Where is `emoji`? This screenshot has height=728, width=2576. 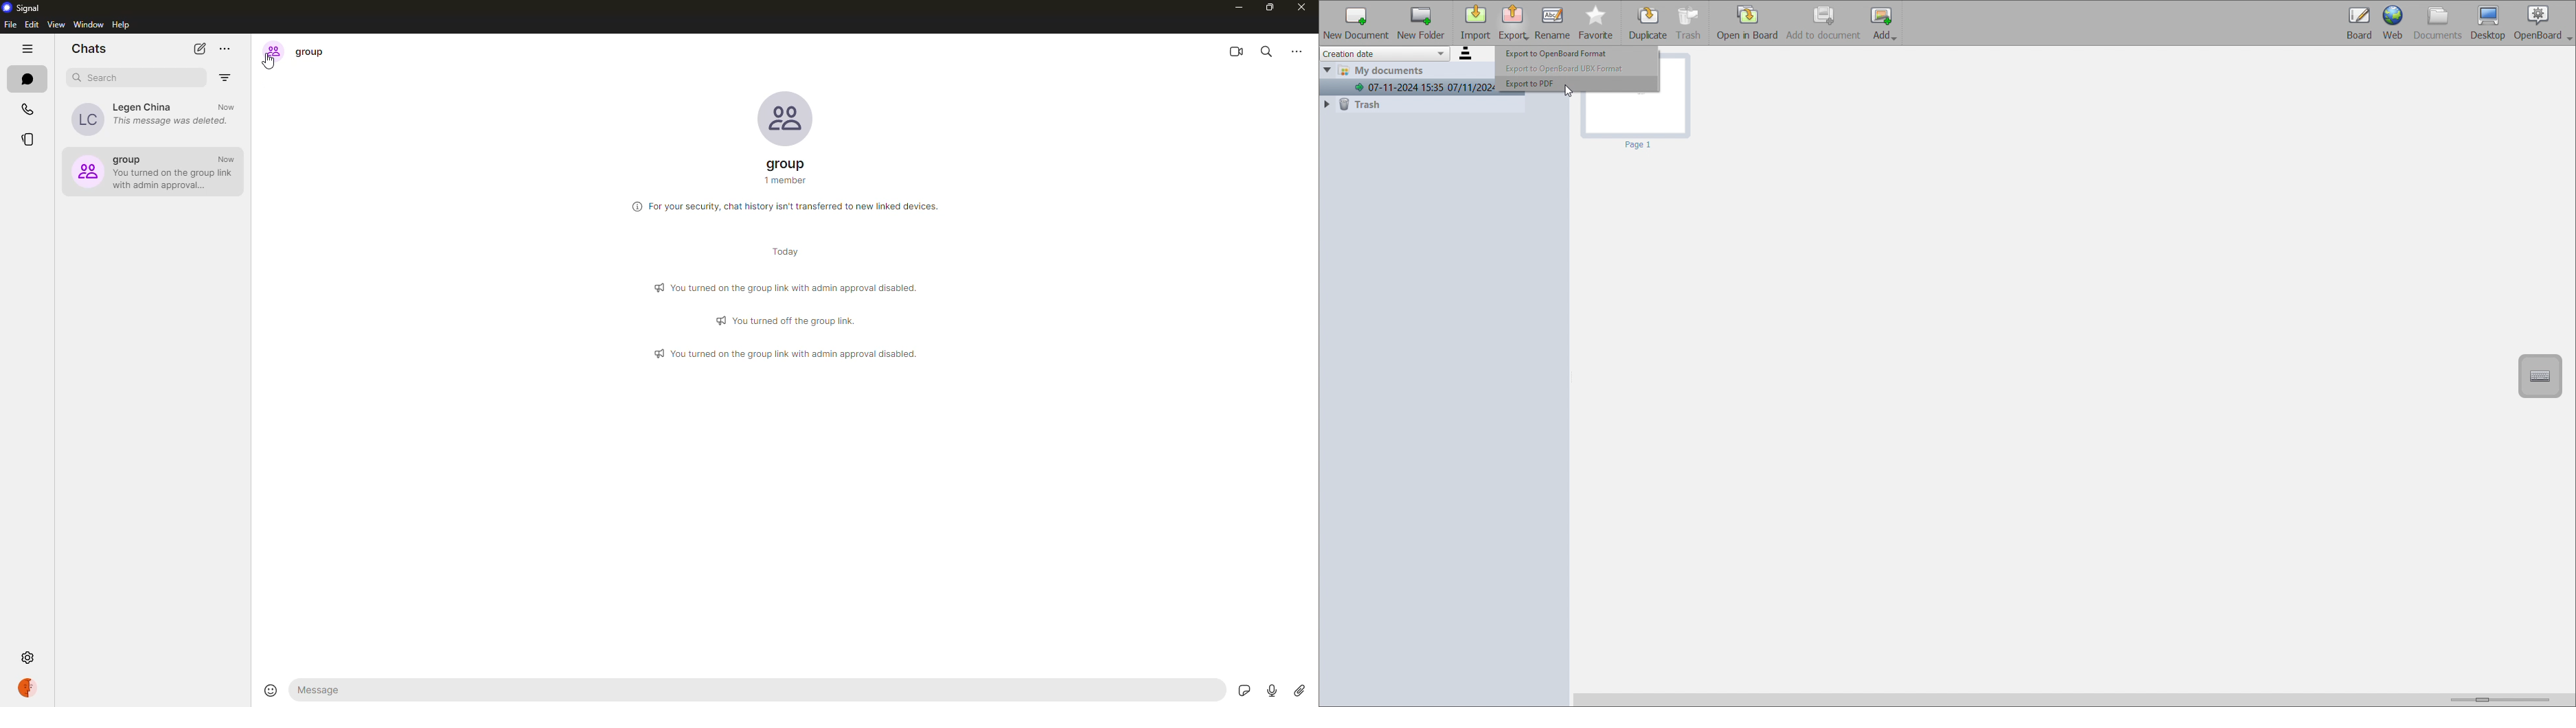
emoji is located at coordinates (270, 690).